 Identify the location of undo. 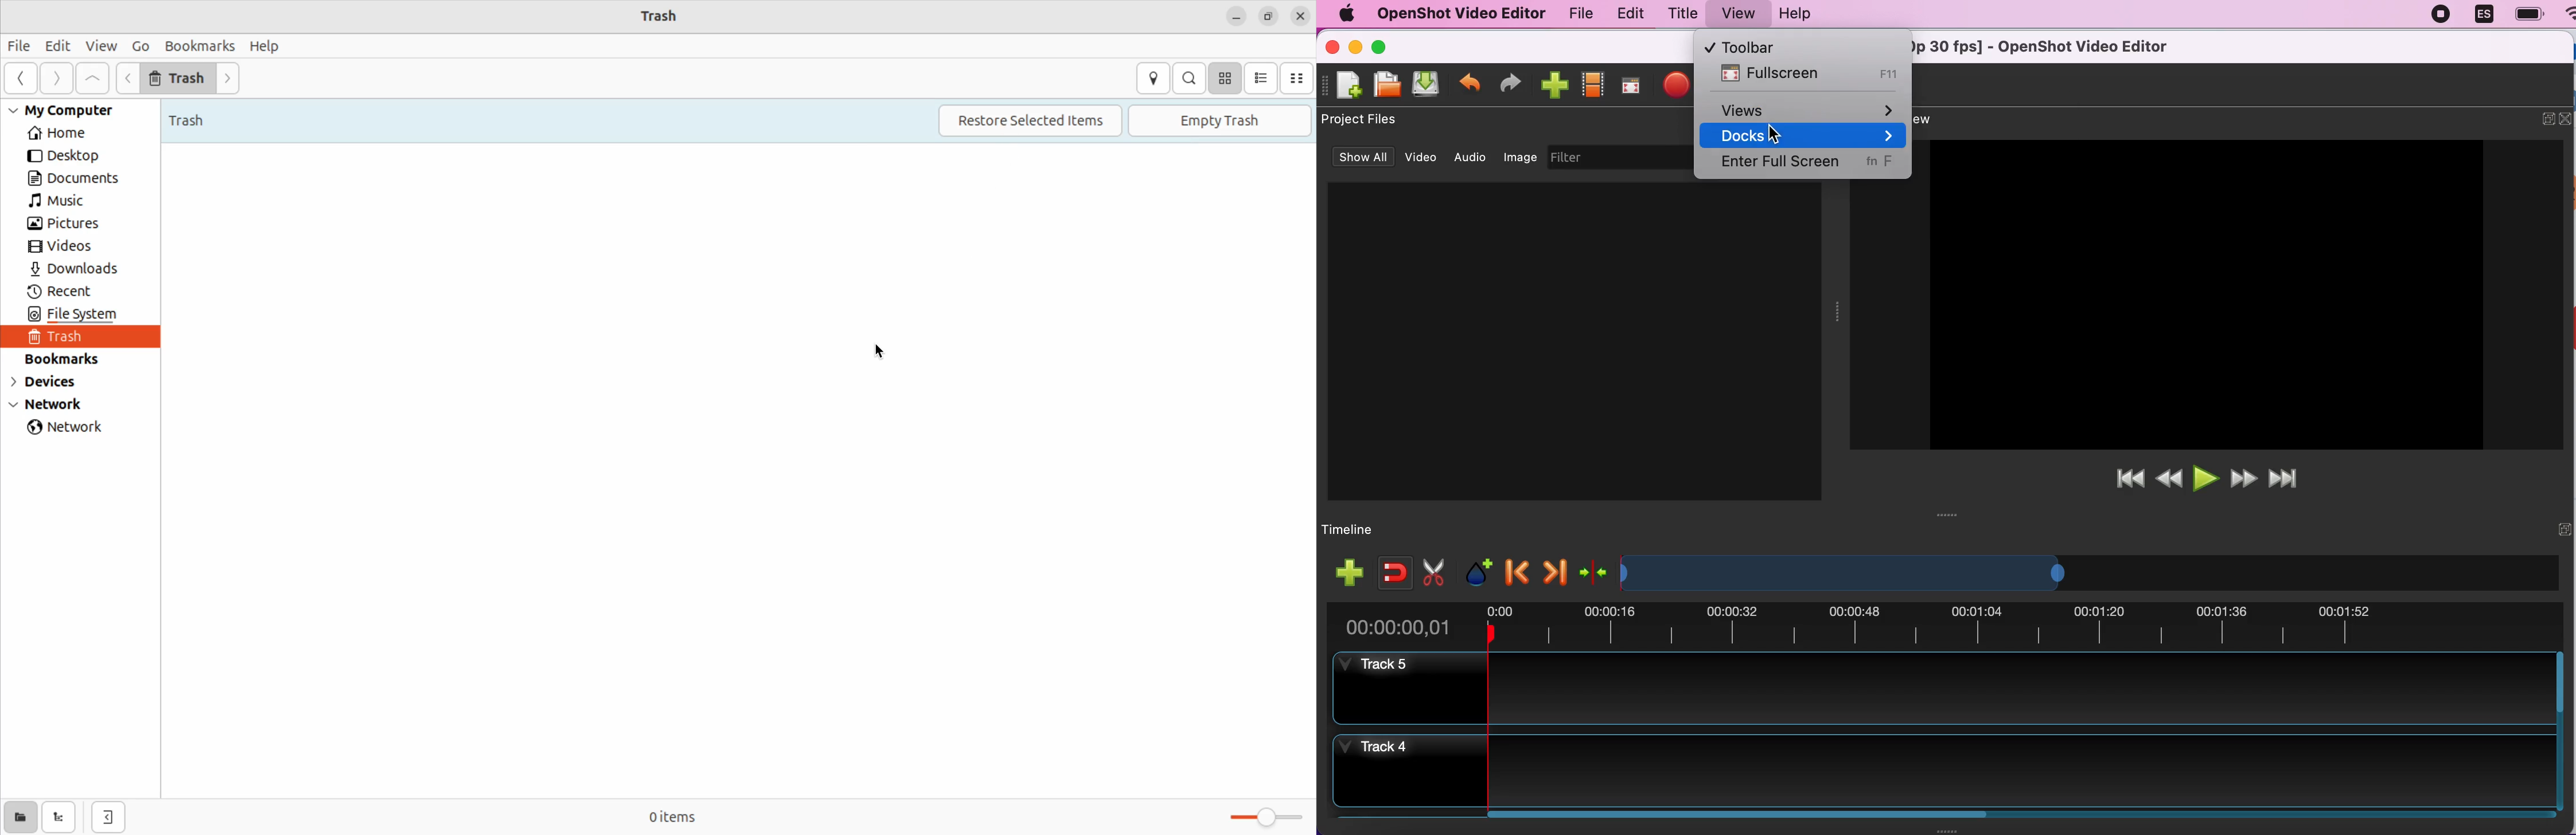
(1470, 80).